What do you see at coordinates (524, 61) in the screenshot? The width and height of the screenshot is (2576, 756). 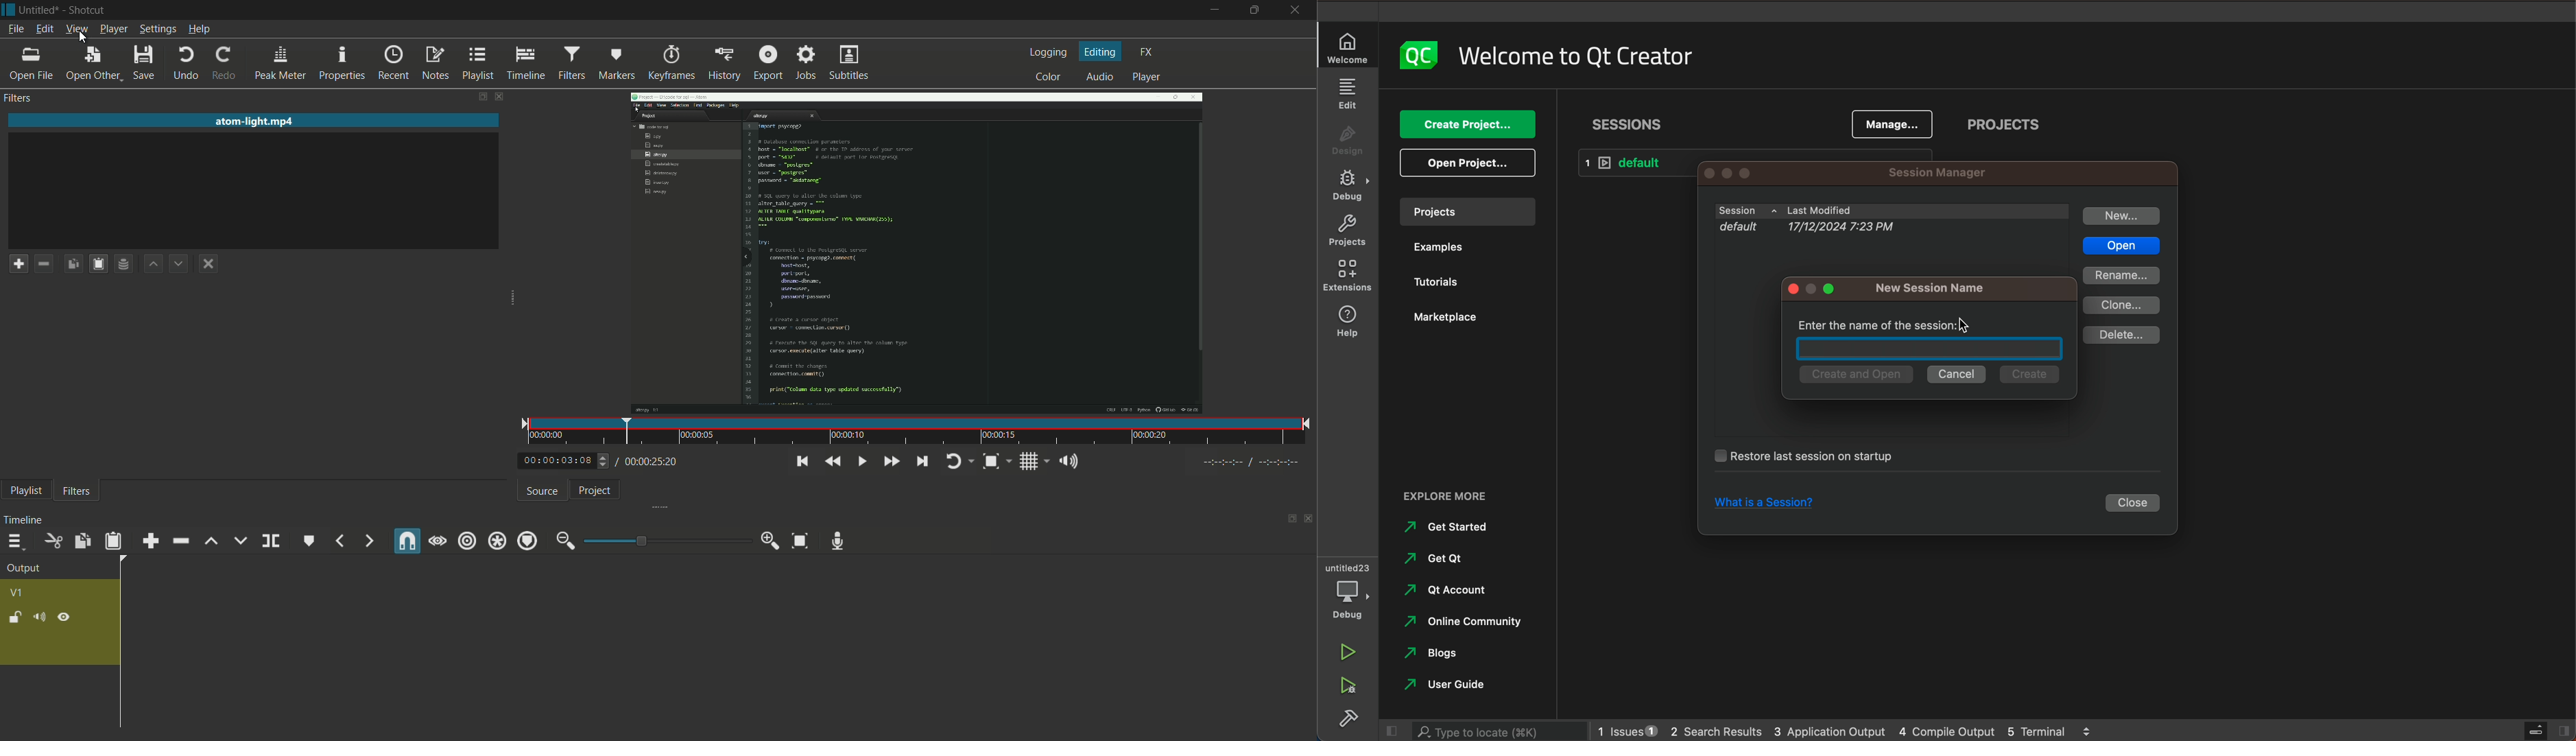 I see `timeline` at bounding box center [524, 61].